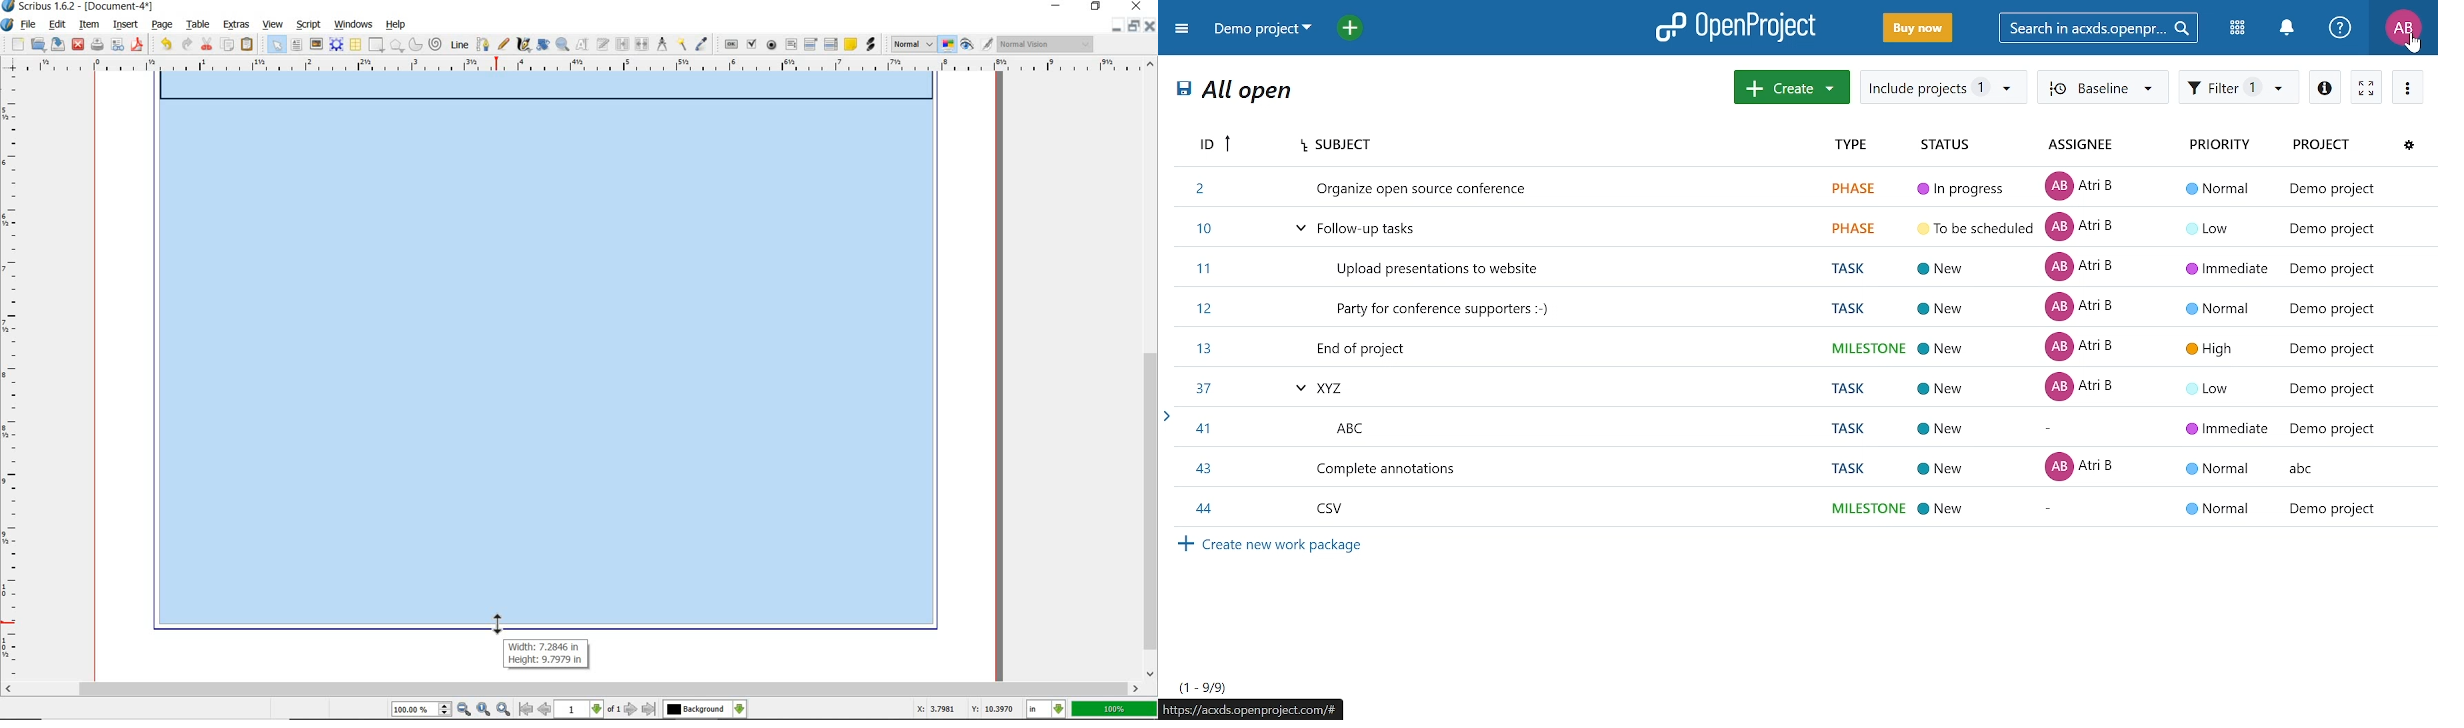  What do you see at coordinates (1096, 8) in the screenshot?
I see `restore` at bounding box center [1096, 8].